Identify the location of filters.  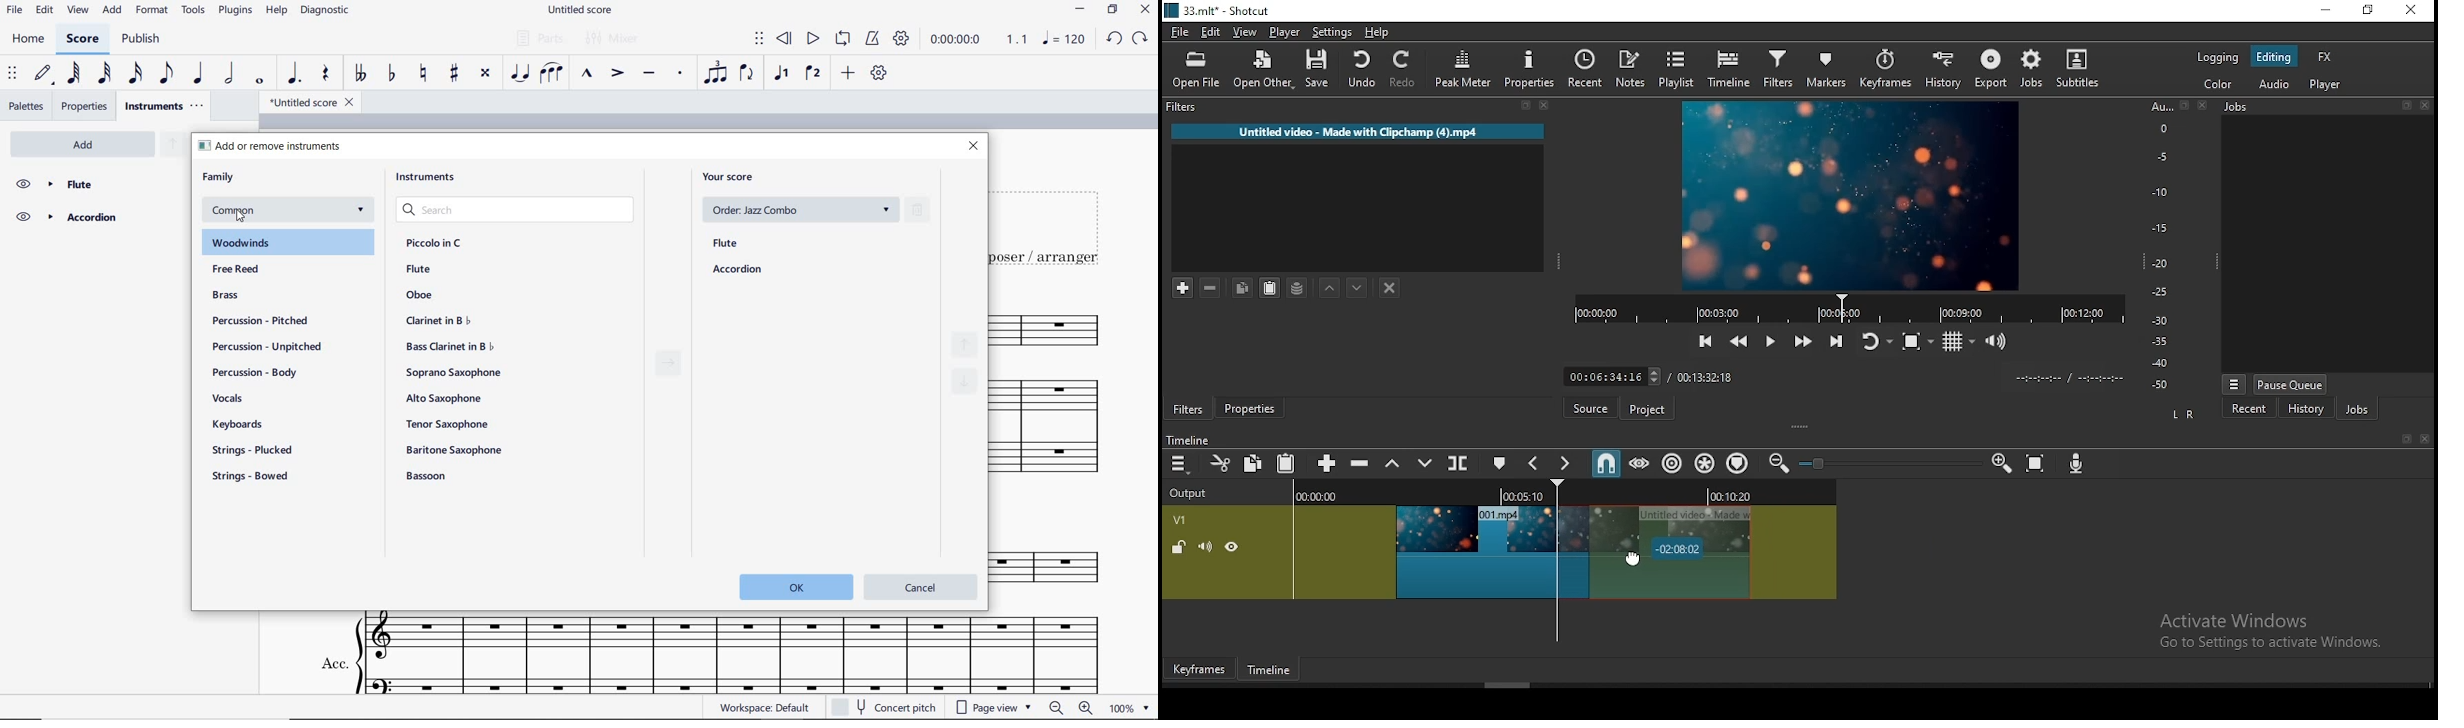
(1189, 410).